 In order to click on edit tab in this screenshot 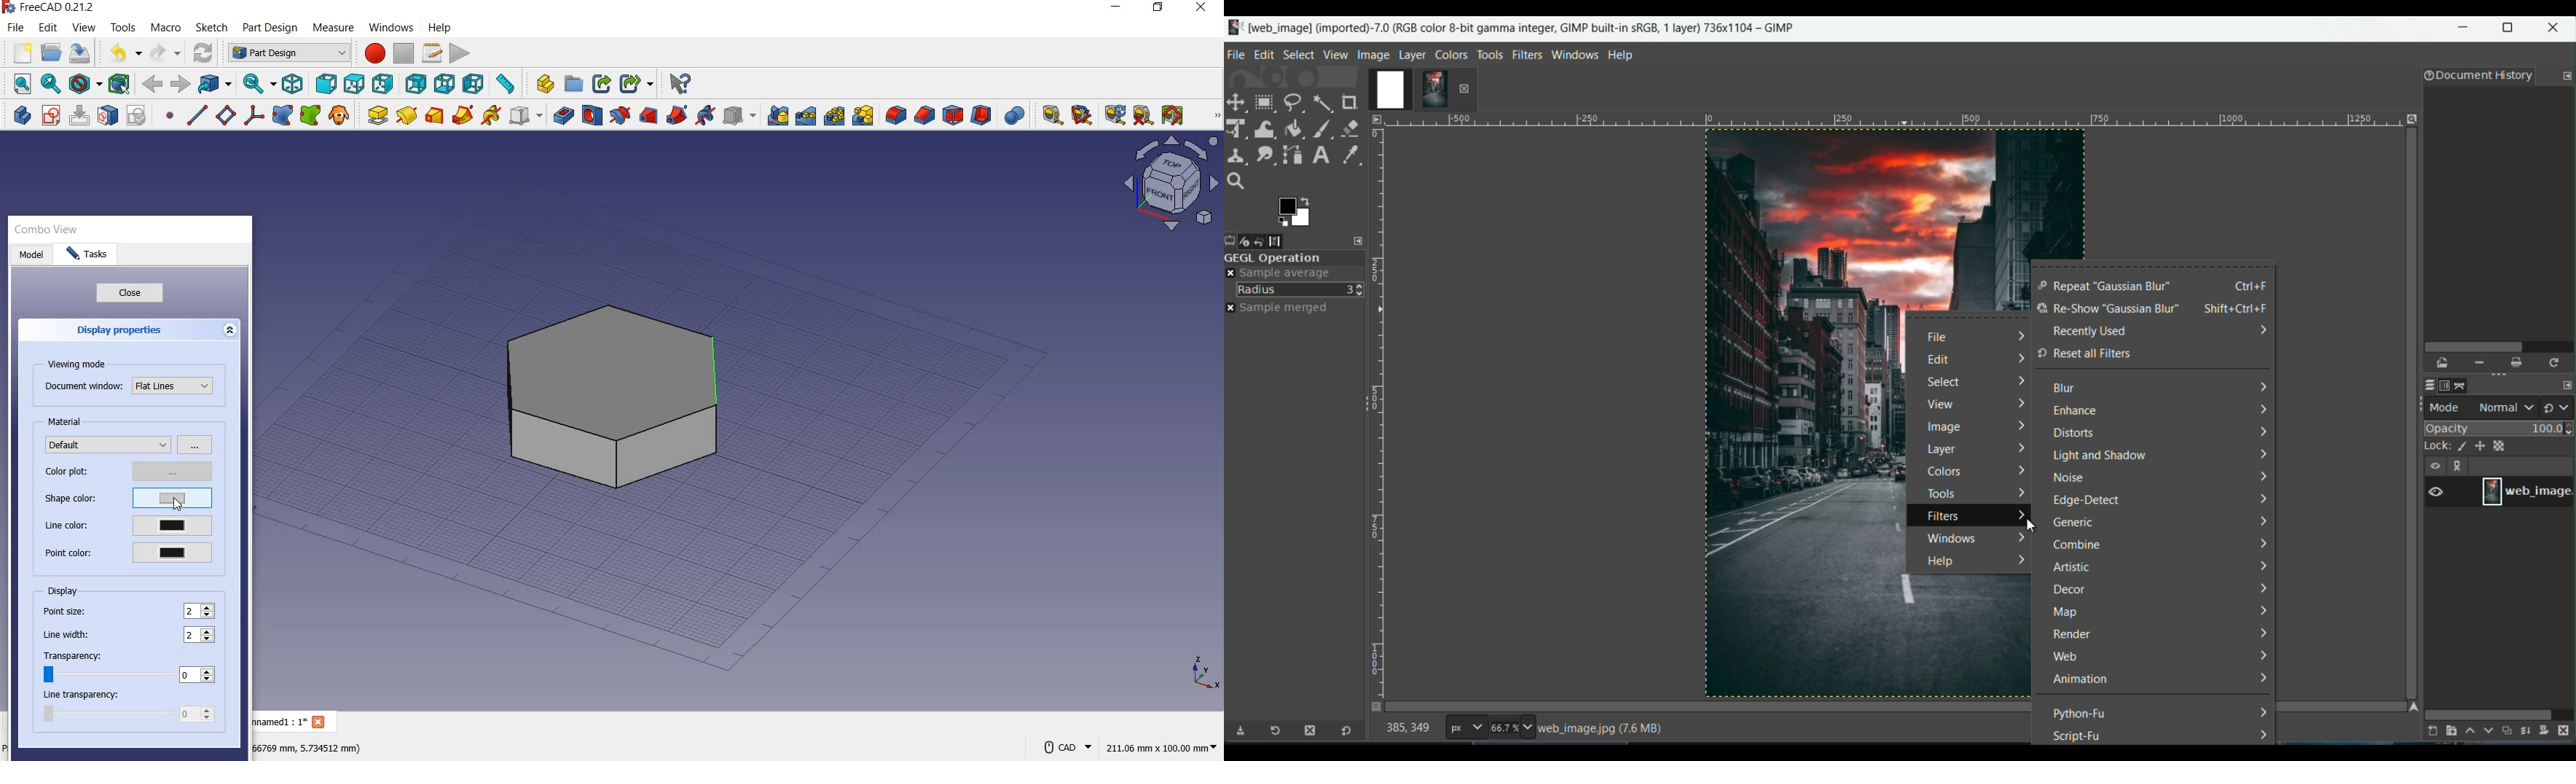, I will do `click(1264, 54)`.